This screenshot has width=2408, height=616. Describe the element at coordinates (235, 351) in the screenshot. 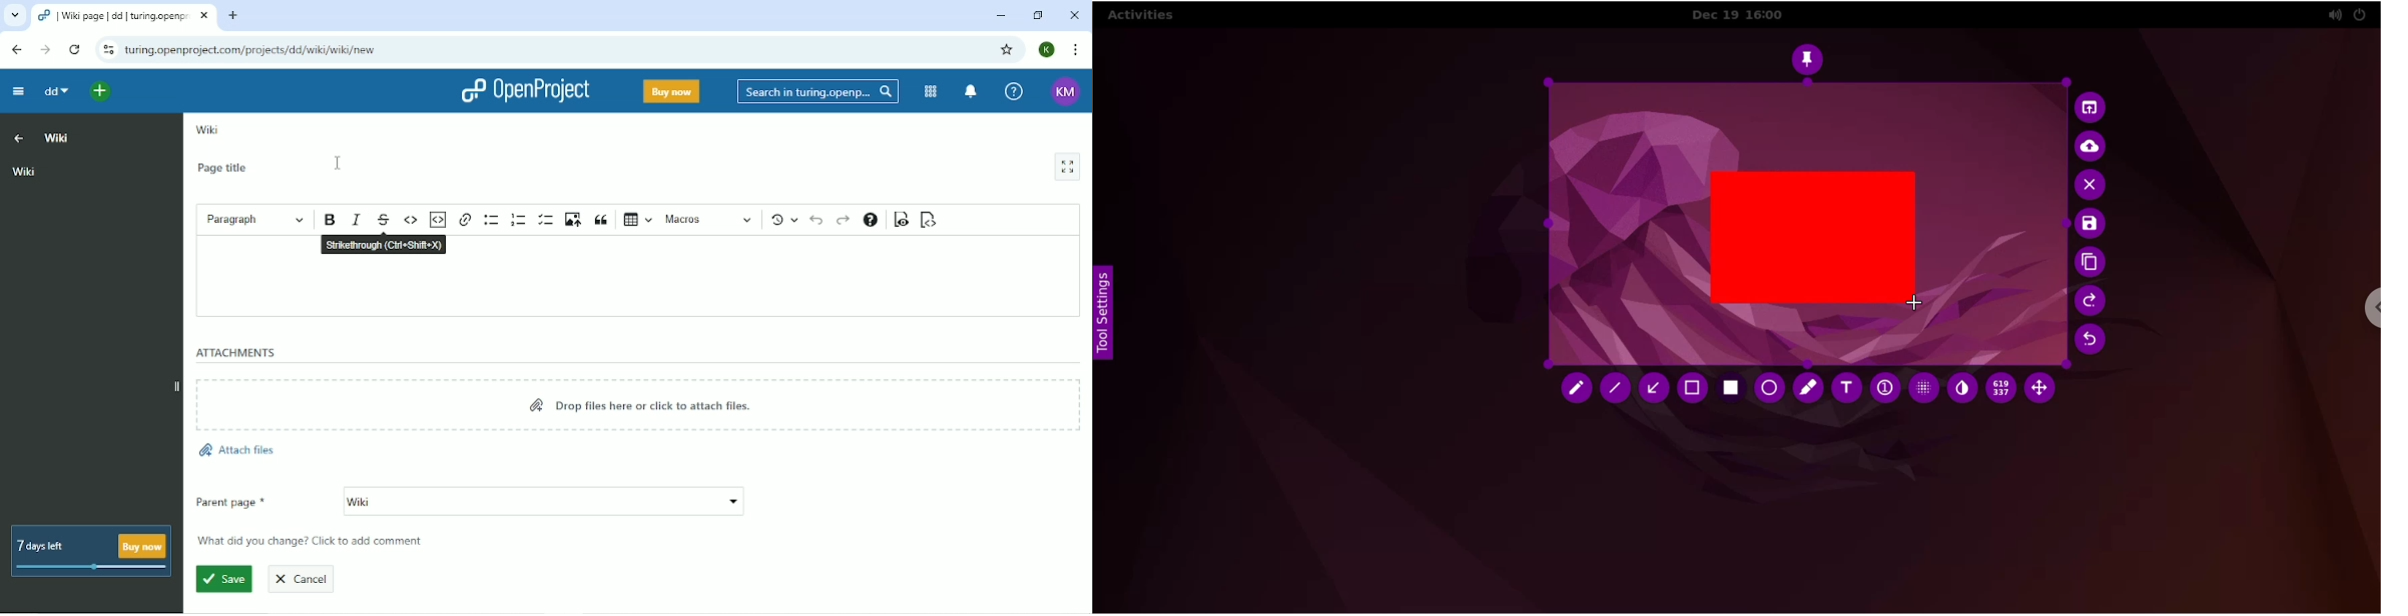

I see `Attachments` at that location.